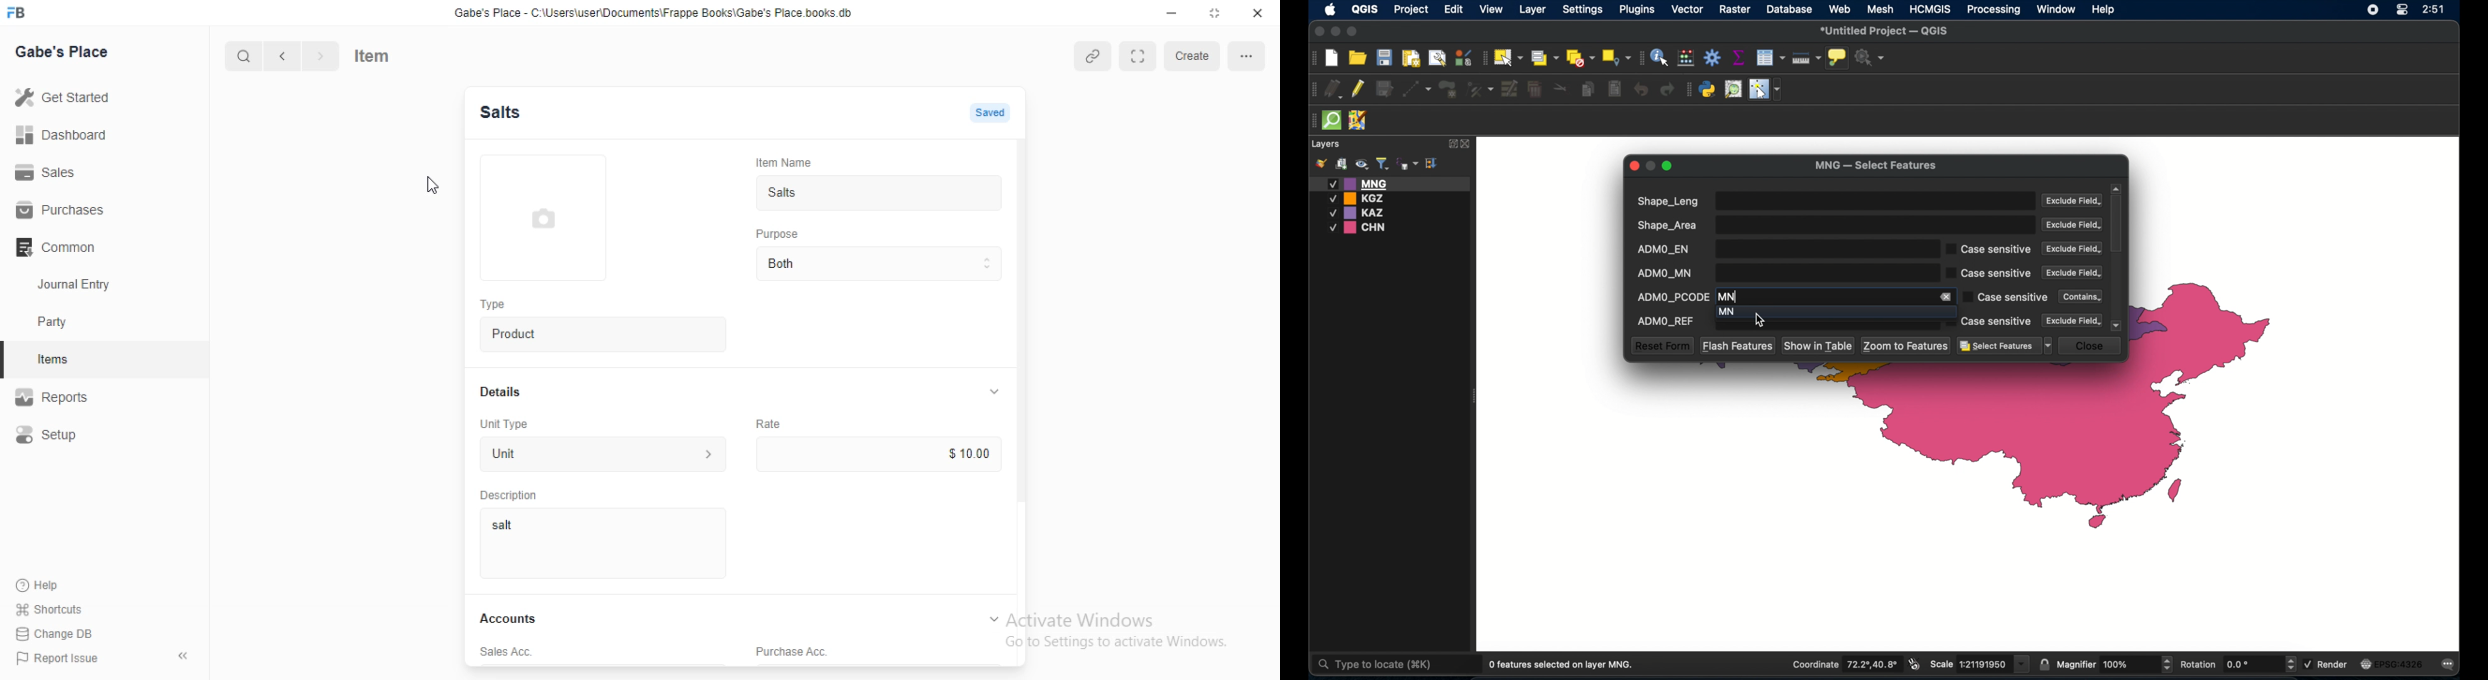  I want to click on Product, so click(520, 335).